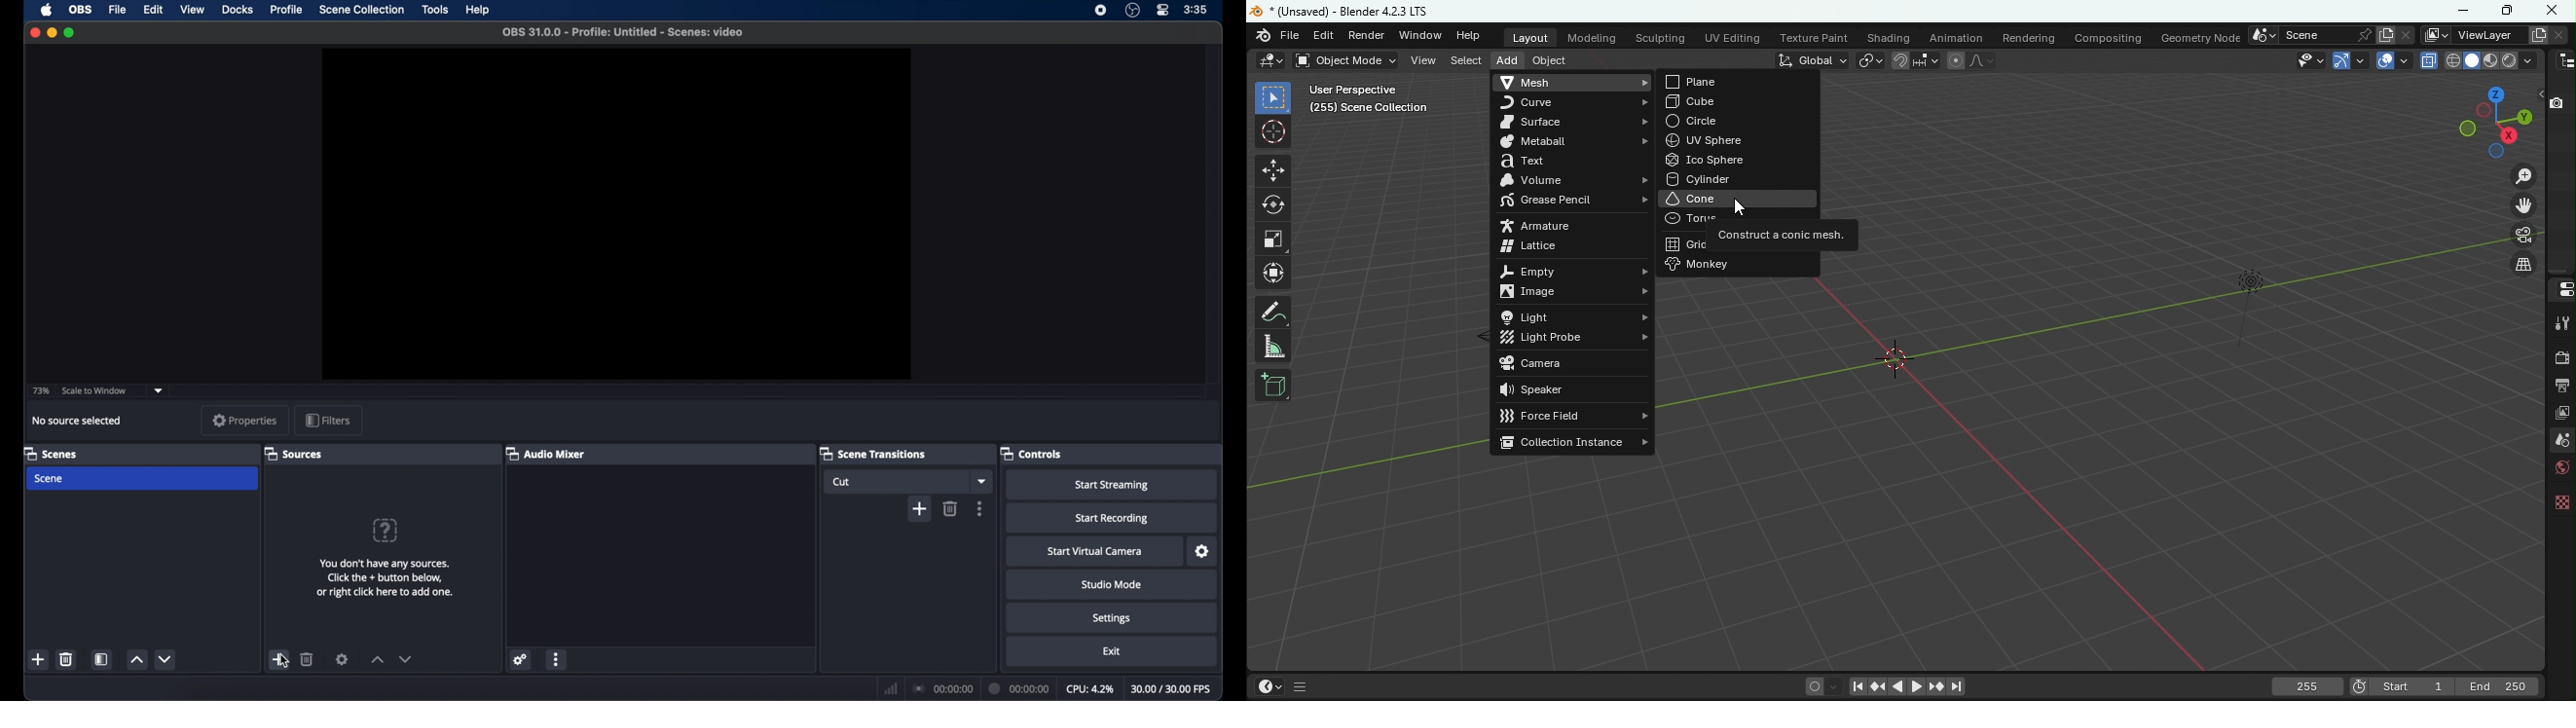 This screenshot has height=728, width=2576. What do you see at coordinates (70, 33) in the screenshot?
I see `maximize` at bounding box center [70, 33].